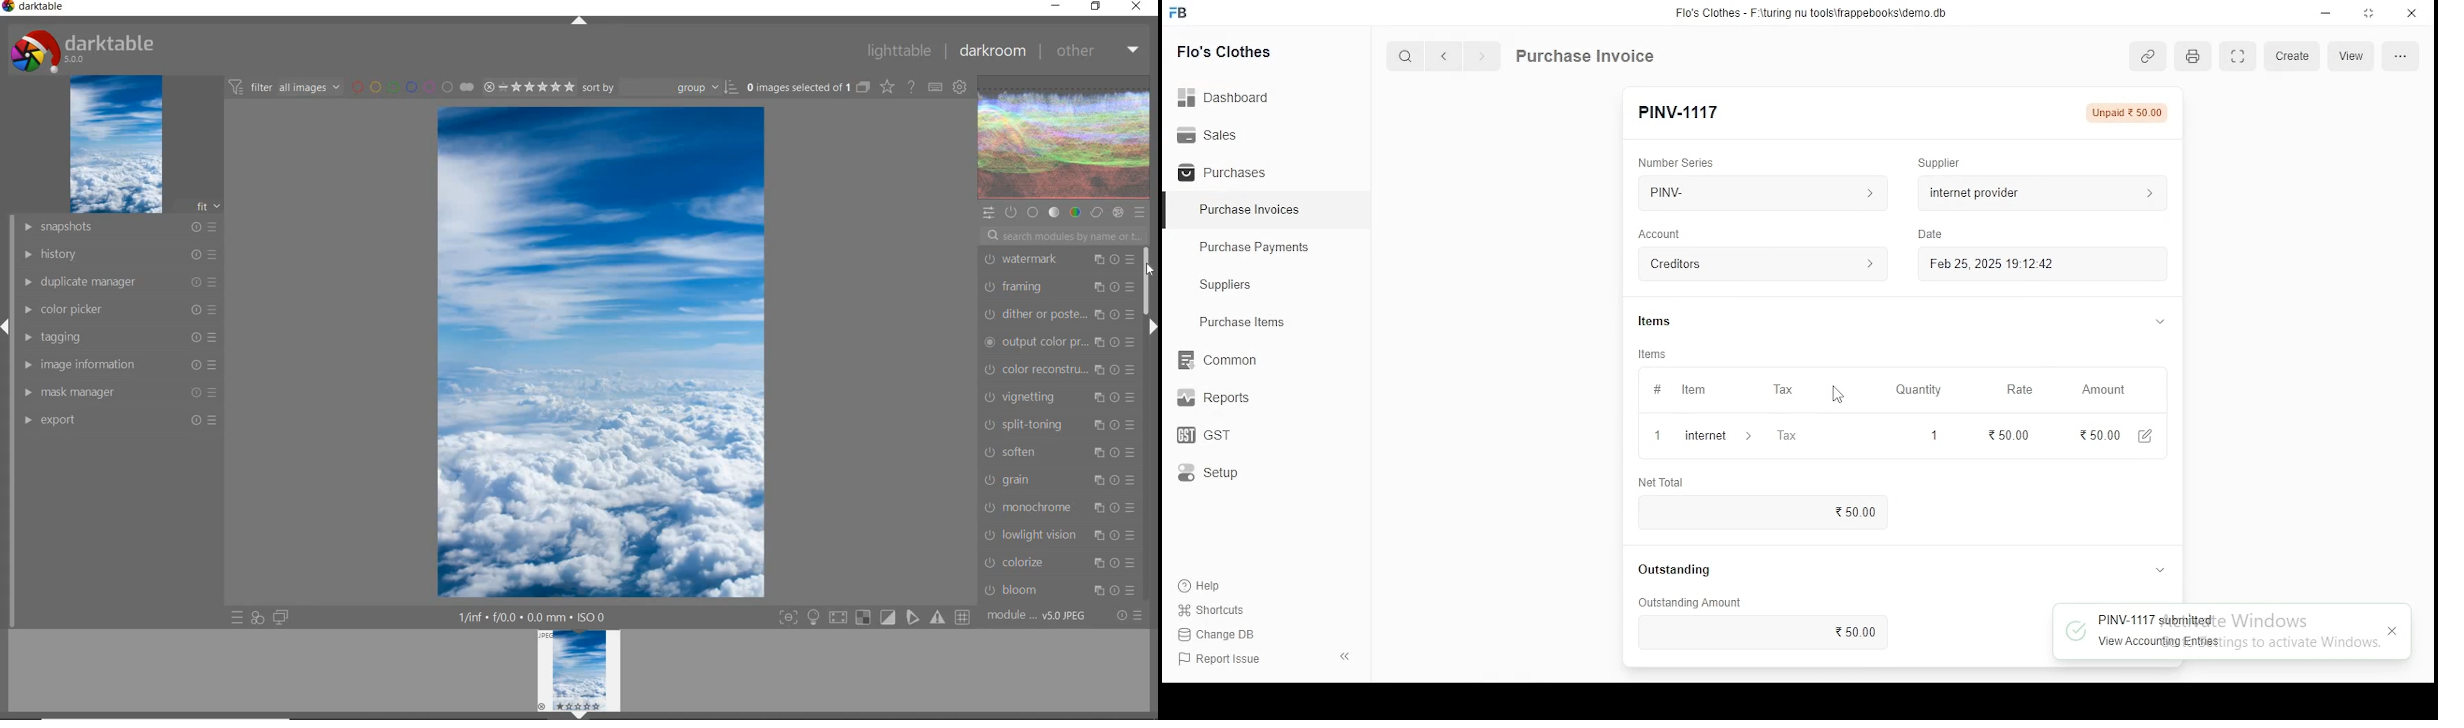 This screenshot has height=728, width=2464. I want to click on close, so click(2392, 632).